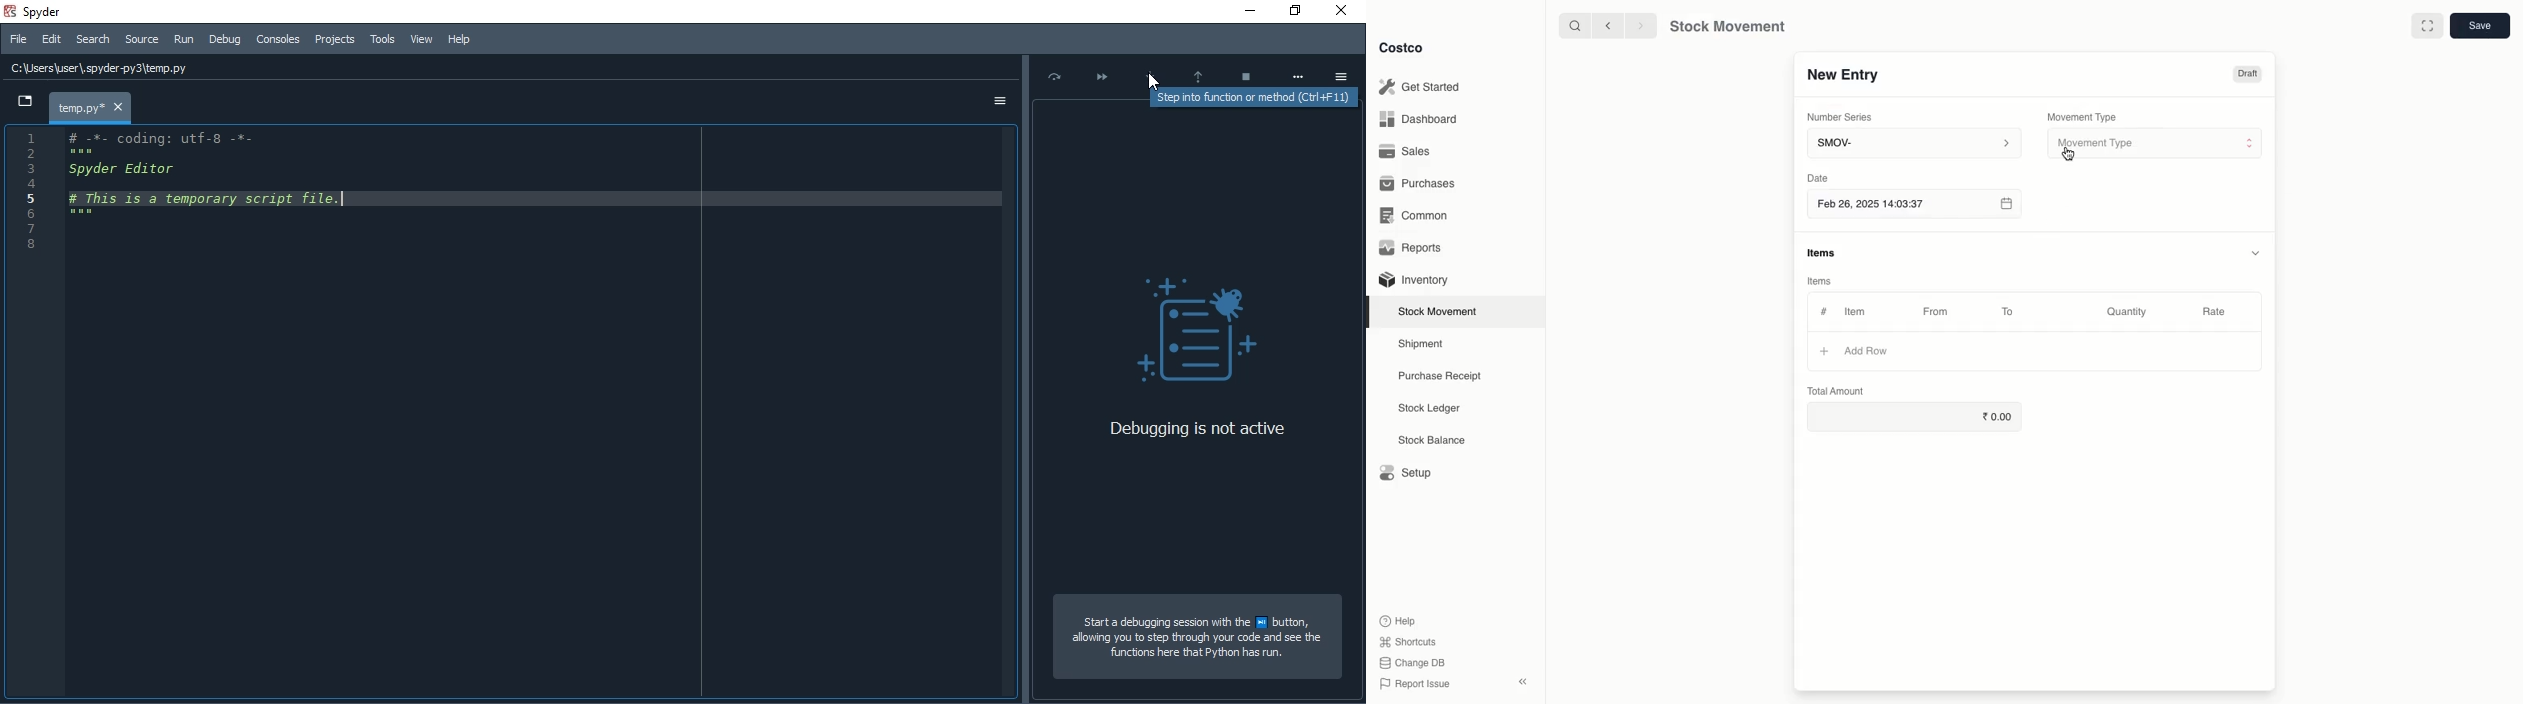  What do you see at coordinates (1444, 375) in the screenshot?
I see `Purchase Receipt` at bounding box center [1444, 375].